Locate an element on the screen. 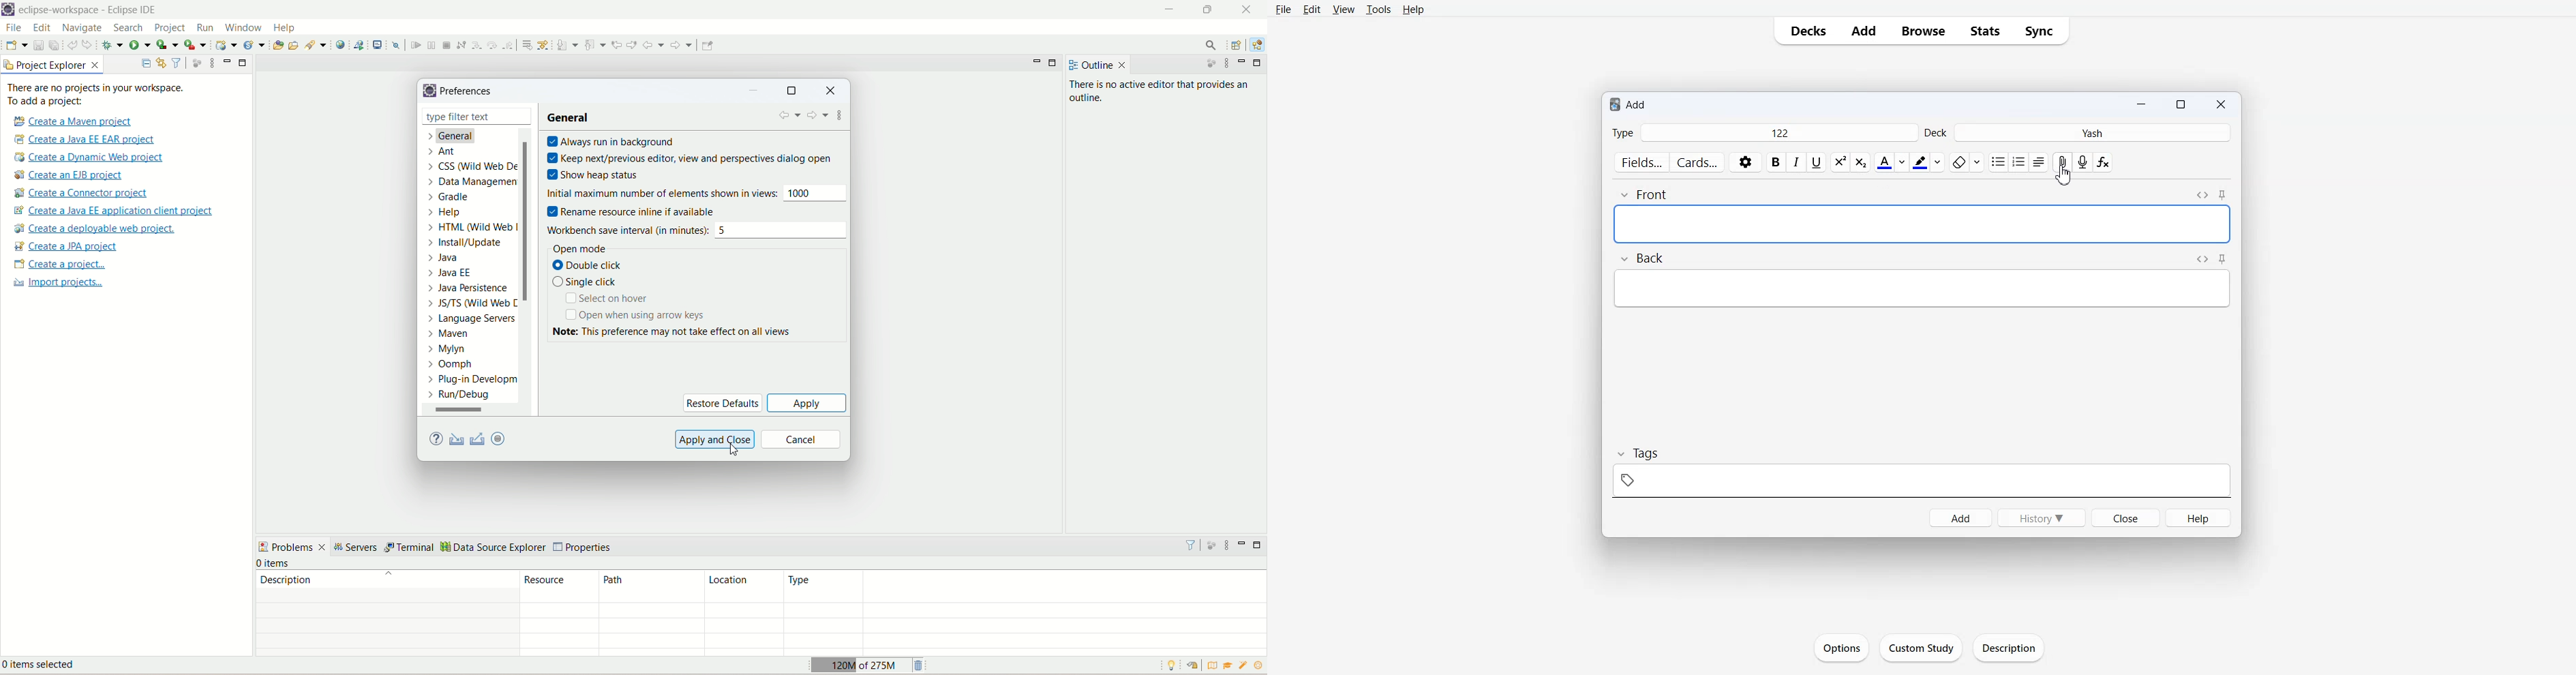 This screenshot has height=700, width=2576. access commands and other items is located at coordinates (1210, 46).